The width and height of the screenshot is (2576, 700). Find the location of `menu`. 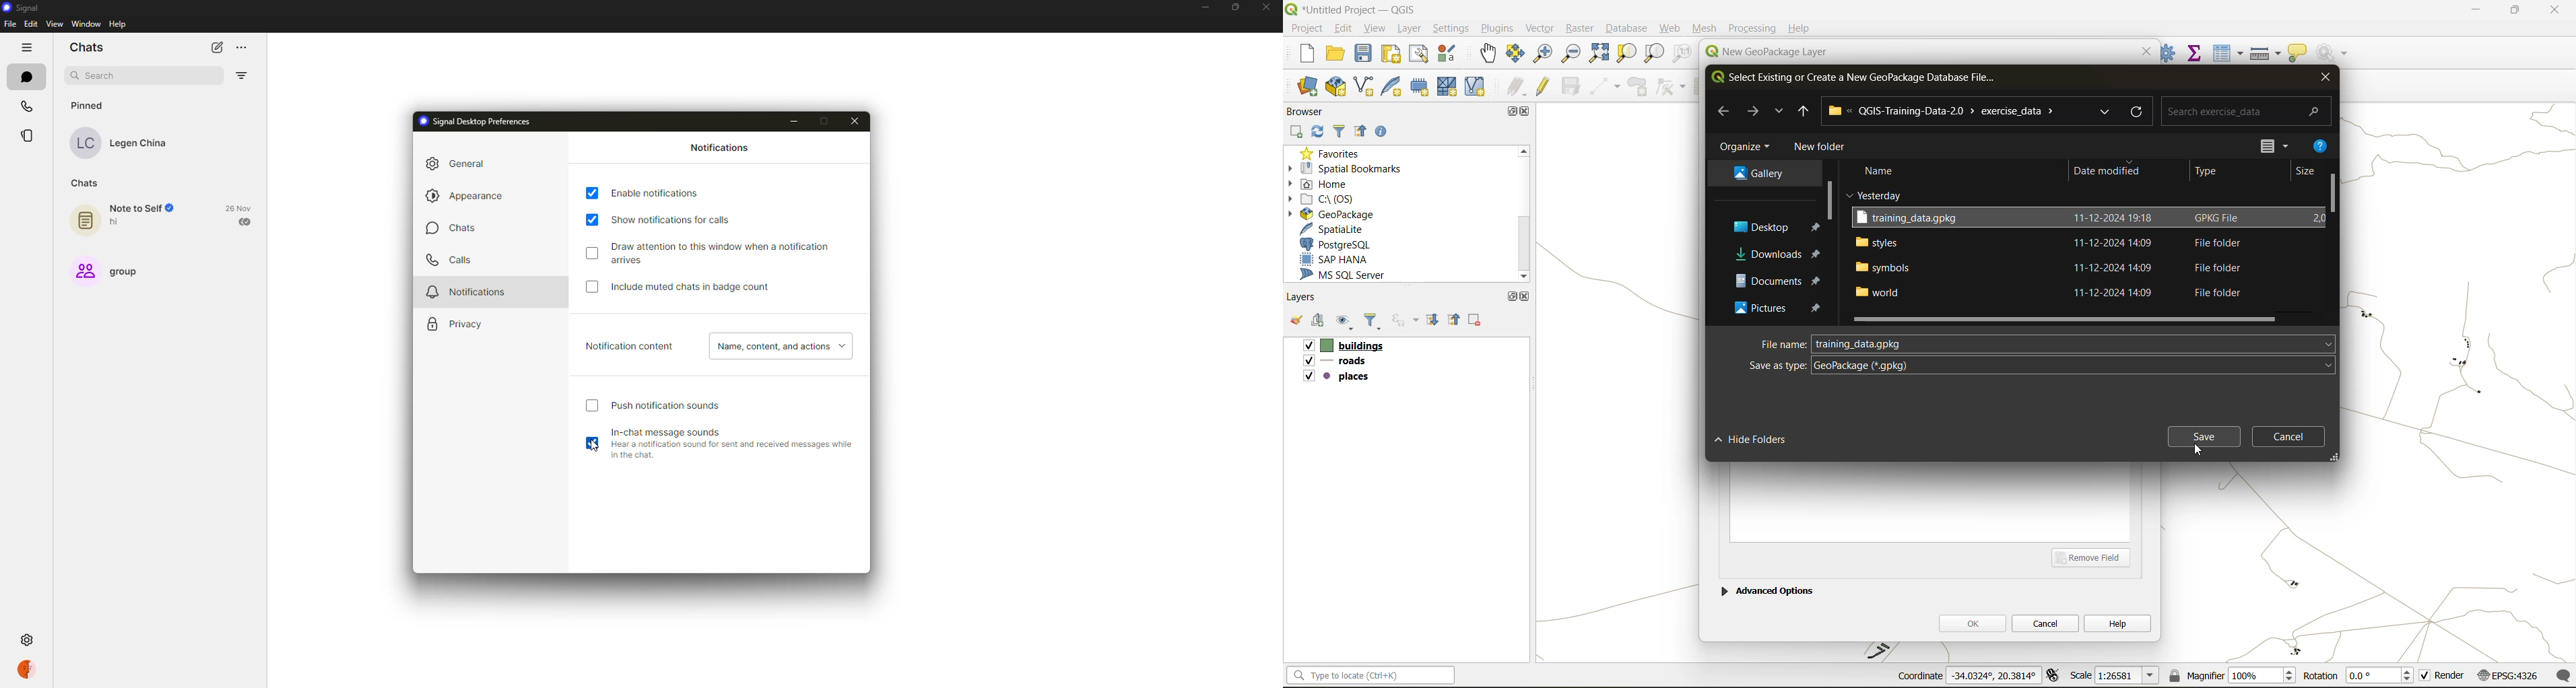

menu is located at coordinates (2259, 143).